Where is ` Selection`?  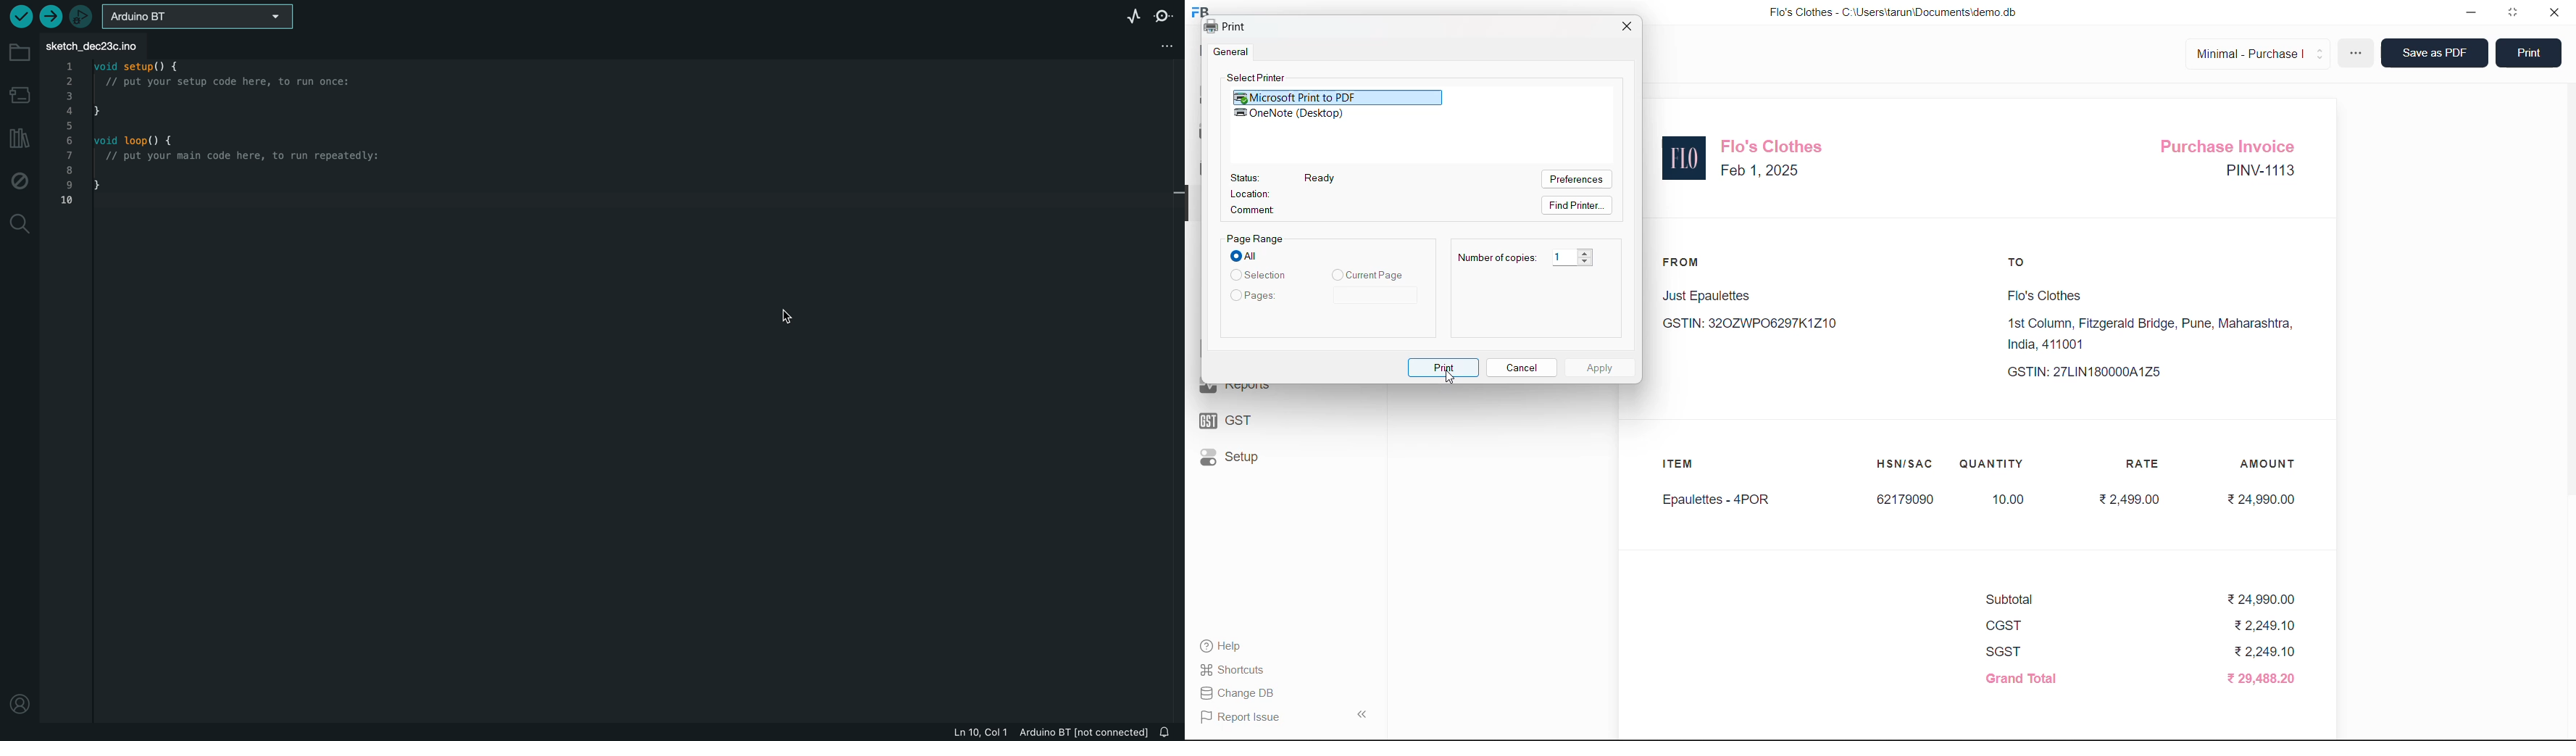
 Selection is located at coordinates (1259, 275).